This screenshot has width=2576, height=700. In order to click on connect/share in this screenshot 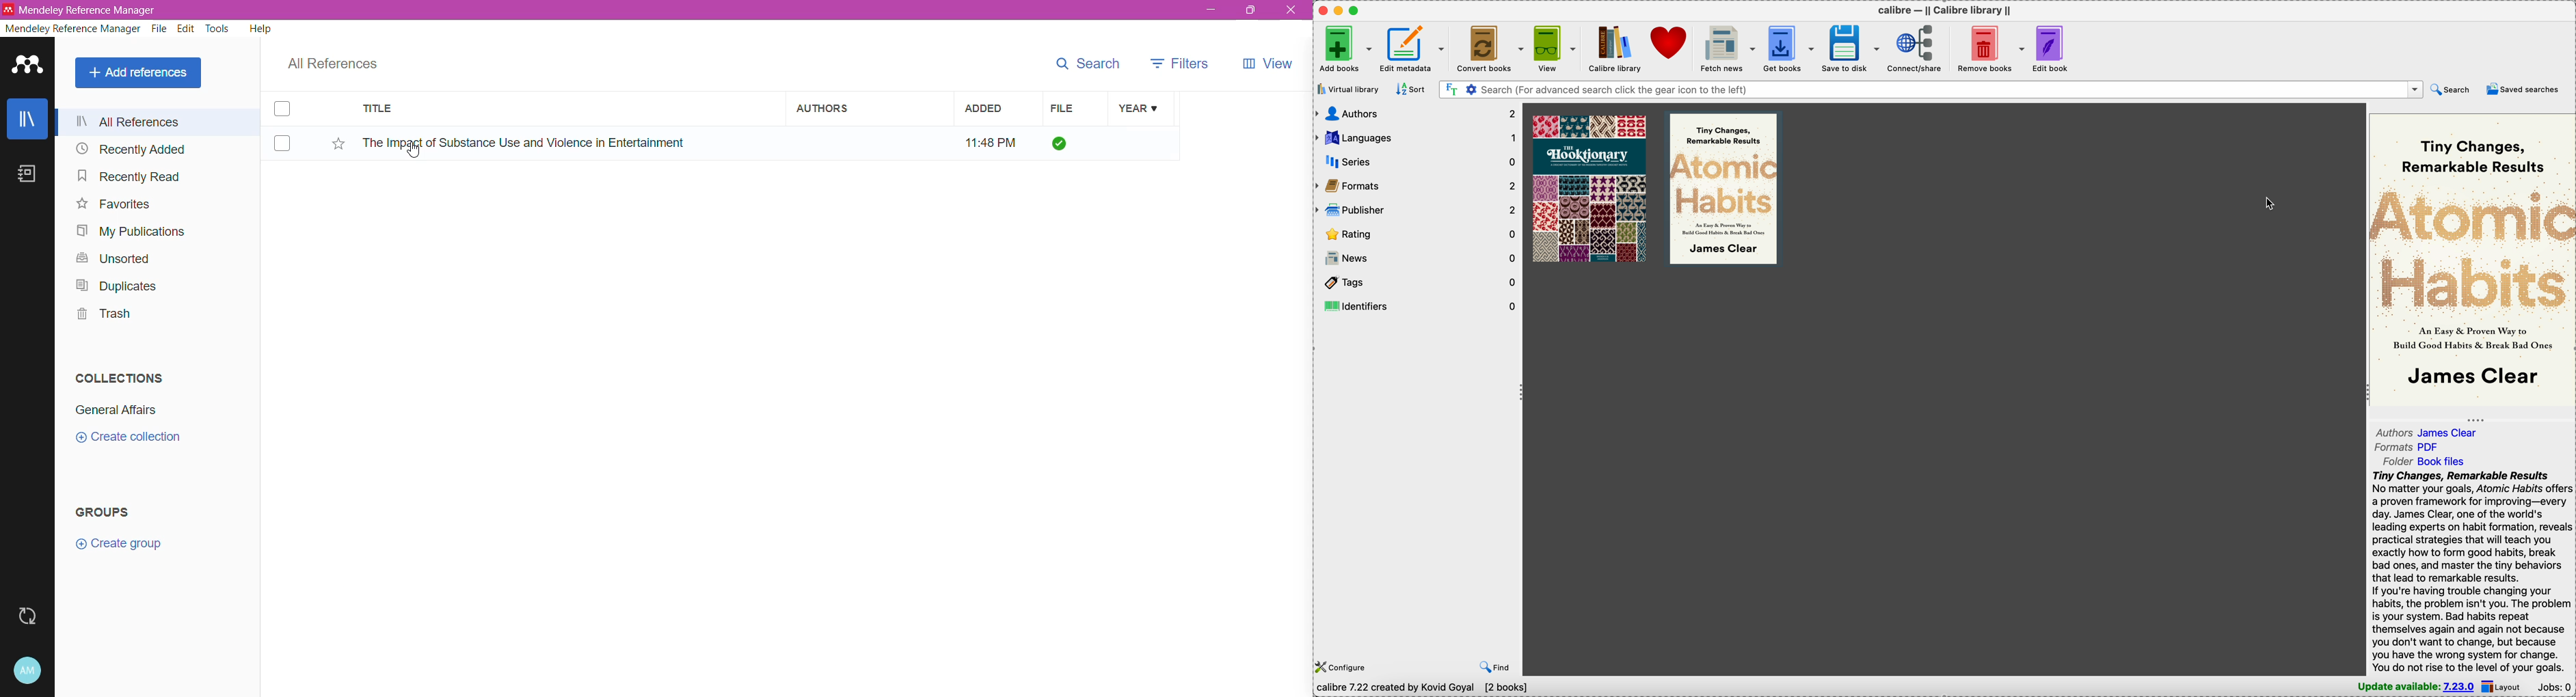, I will do `click(1917, 48)`.